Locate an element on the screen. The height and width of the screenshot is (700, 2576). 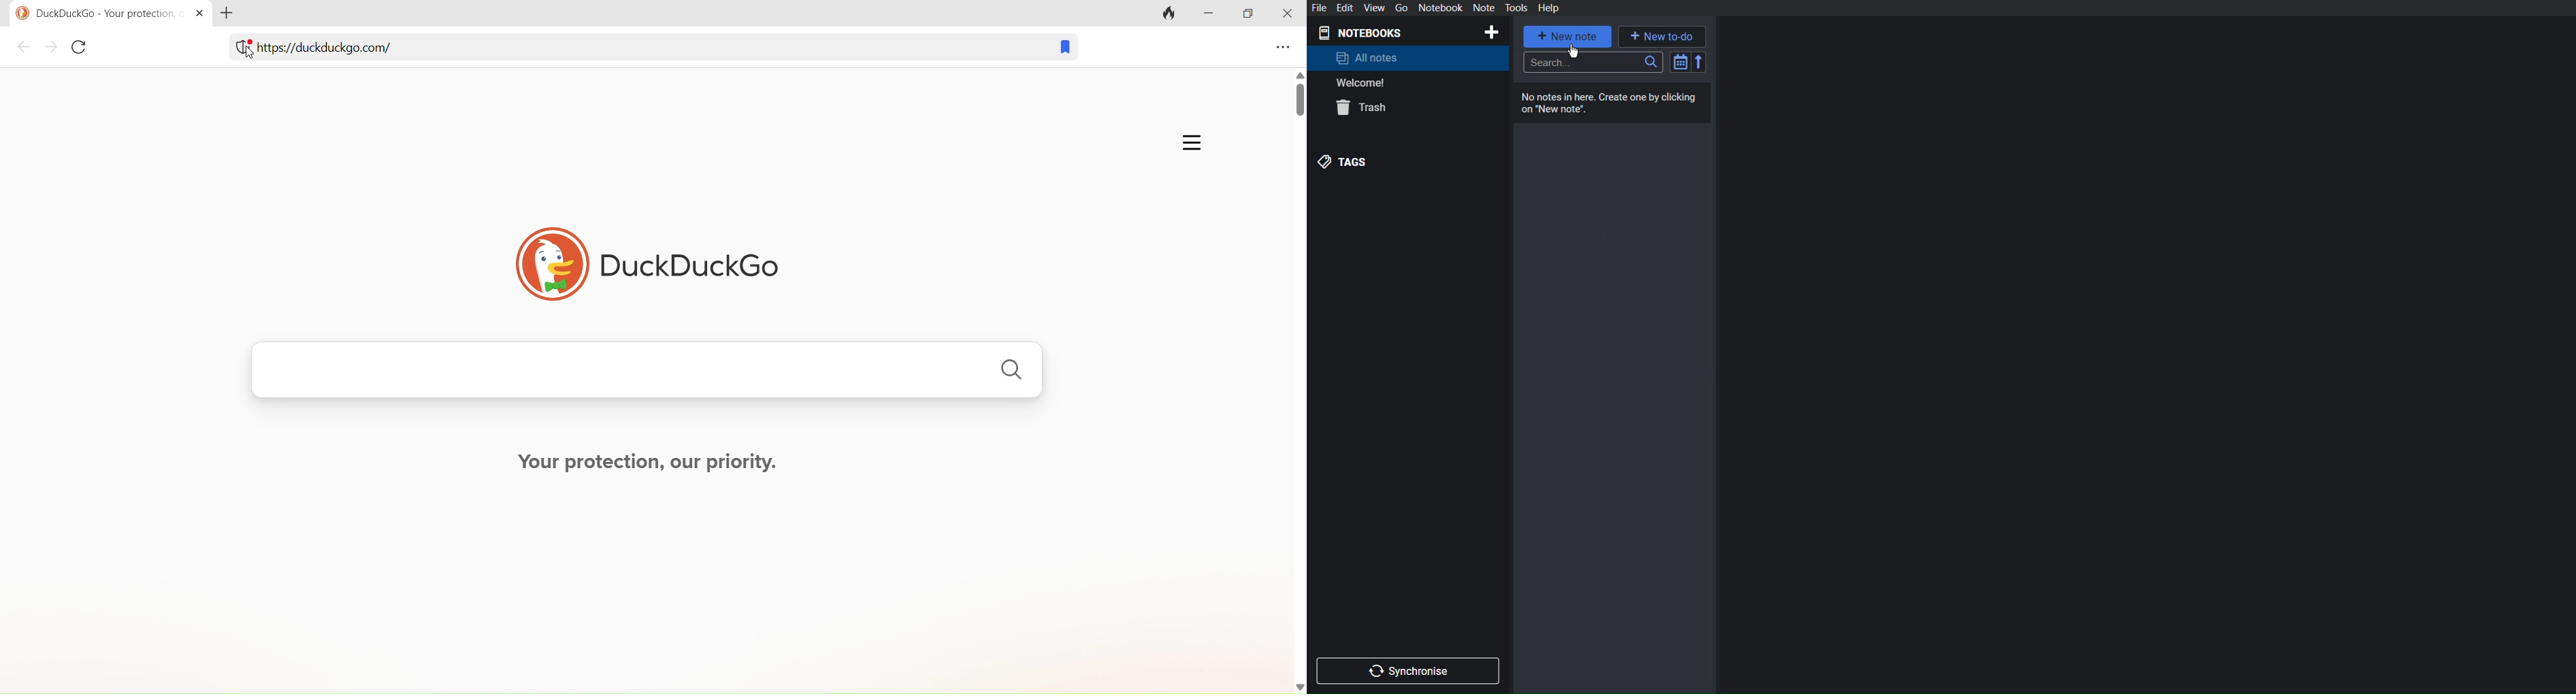
Welcome! is located at coordinates (1362, 83).